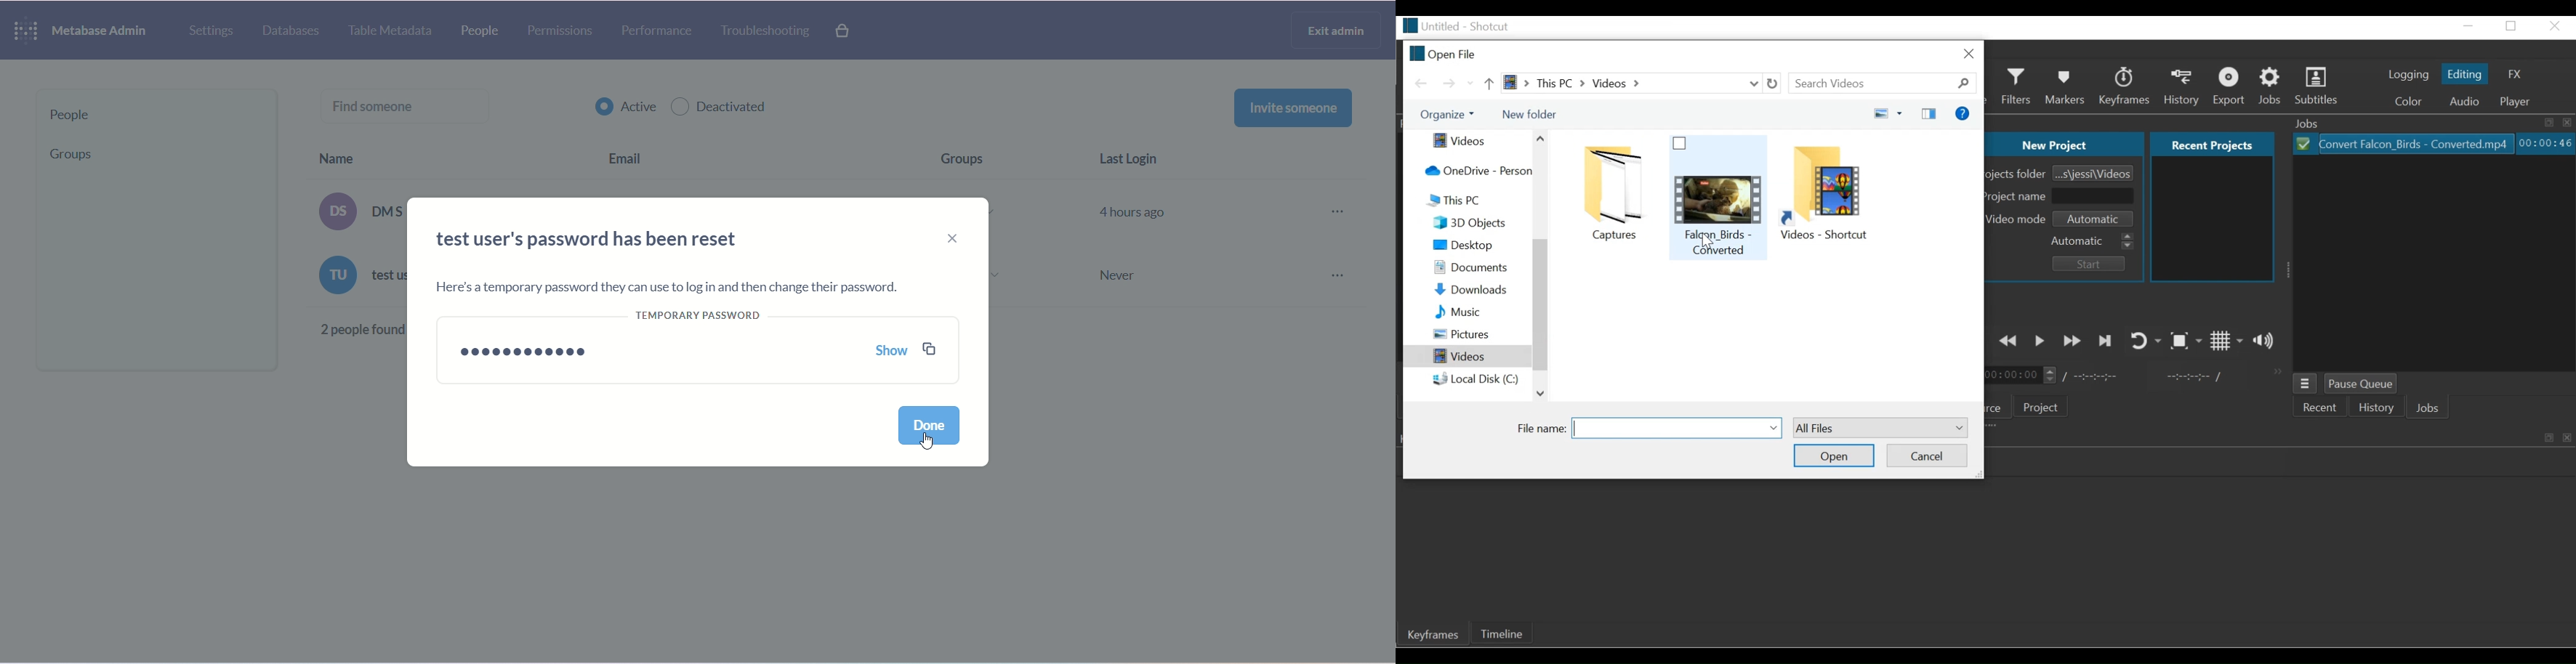  Describe the element at coordinates (2465, 73) in the screenshot. I see `Editing` at that location.